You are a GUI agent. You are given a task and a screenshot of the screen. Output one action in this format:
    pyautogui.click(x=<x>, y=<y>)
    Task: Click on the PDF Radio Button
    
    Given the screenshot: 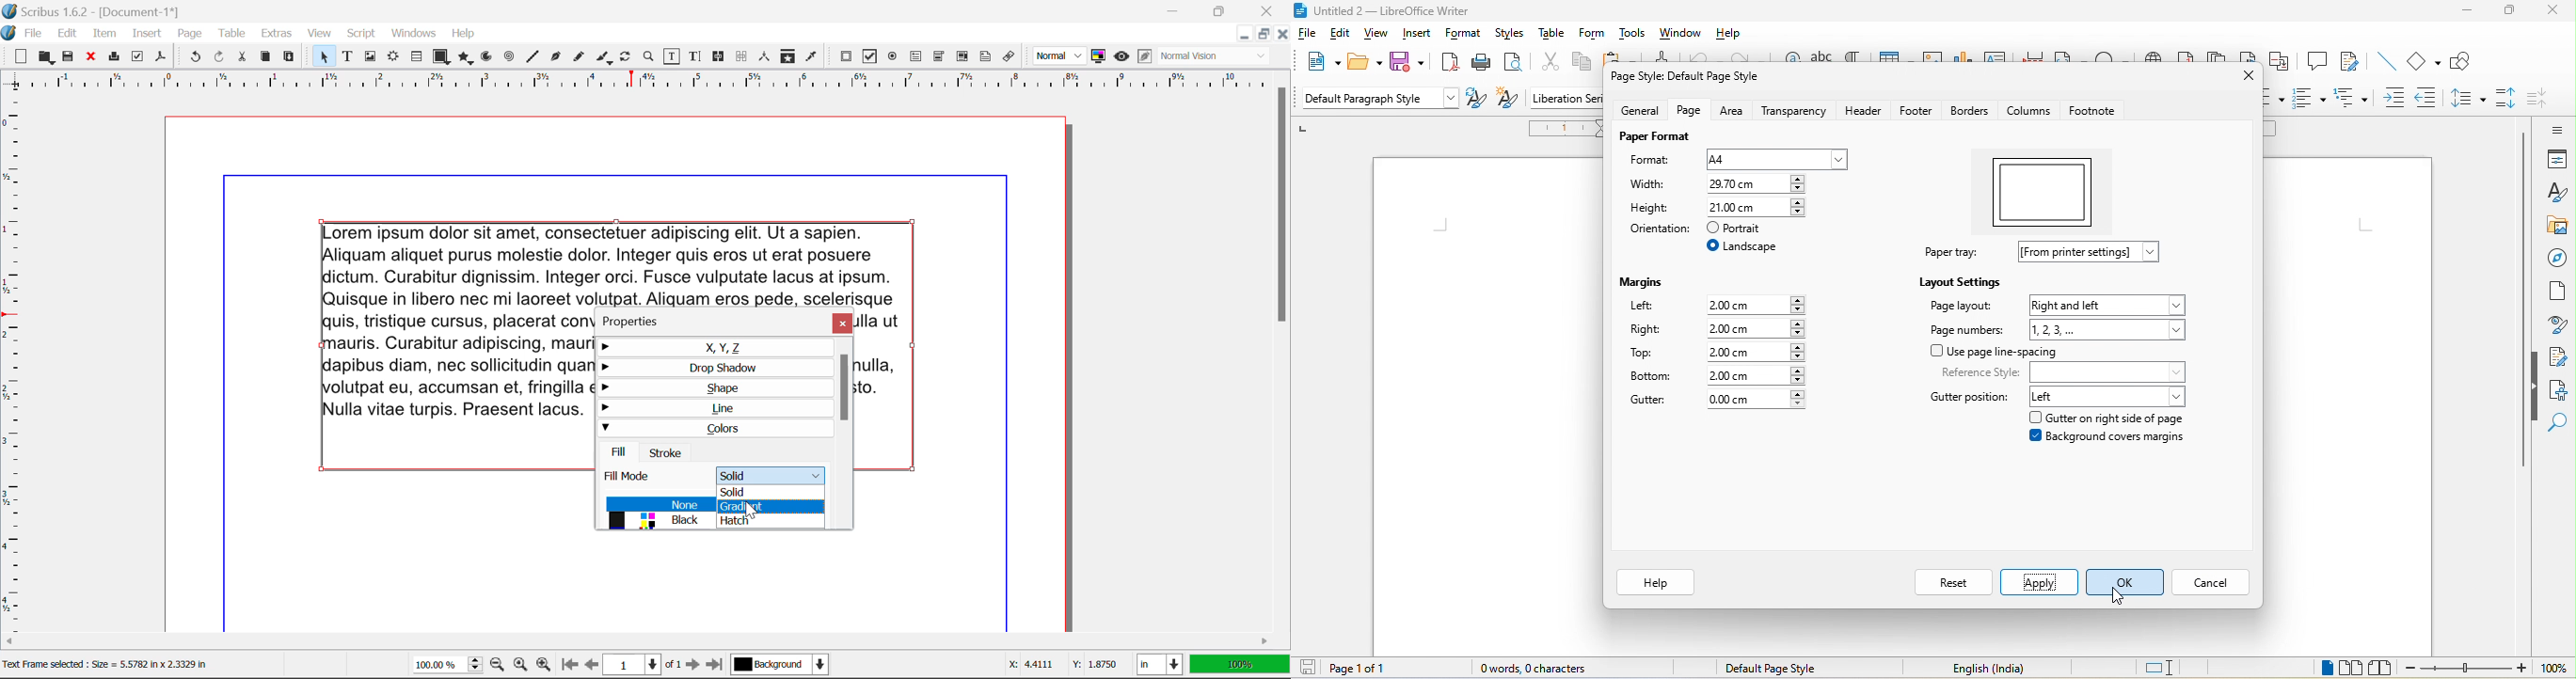 What is the action you would take?
    pyautogui.click(x=892, y=58)
    